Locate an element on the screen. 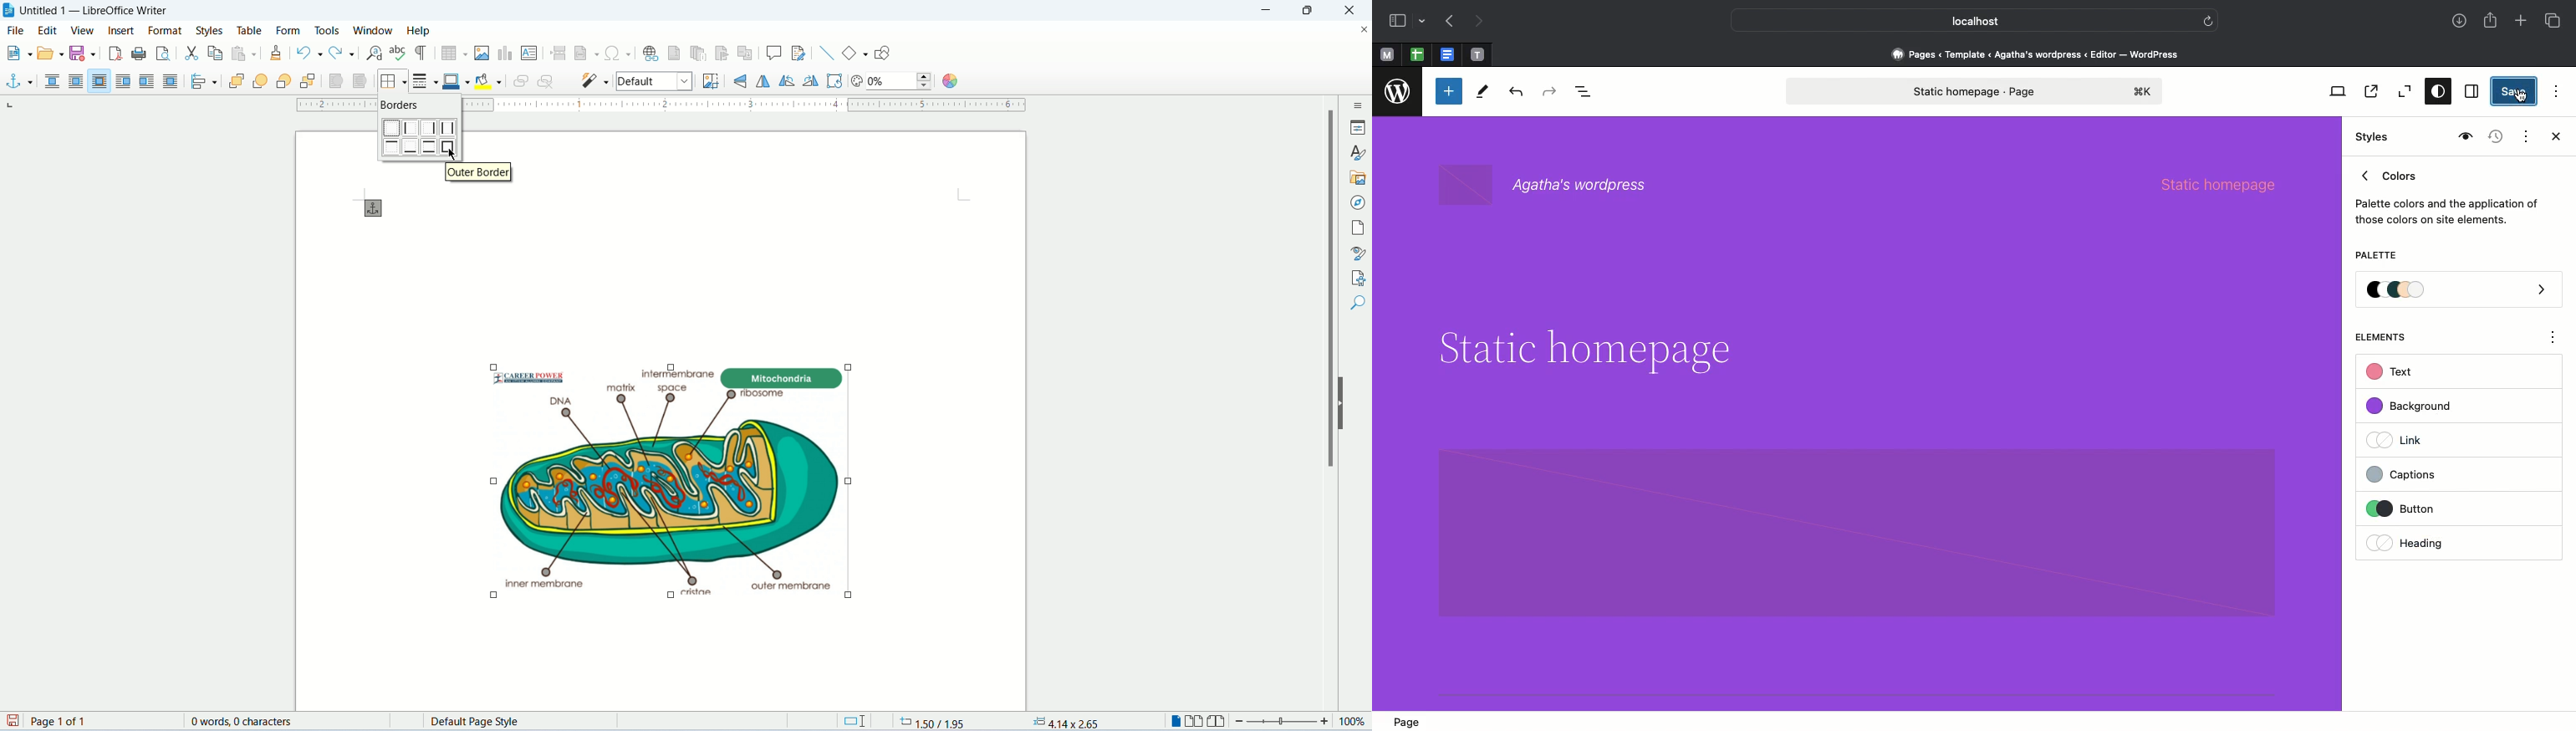  unlink frames is located at coordinates (547, 82).